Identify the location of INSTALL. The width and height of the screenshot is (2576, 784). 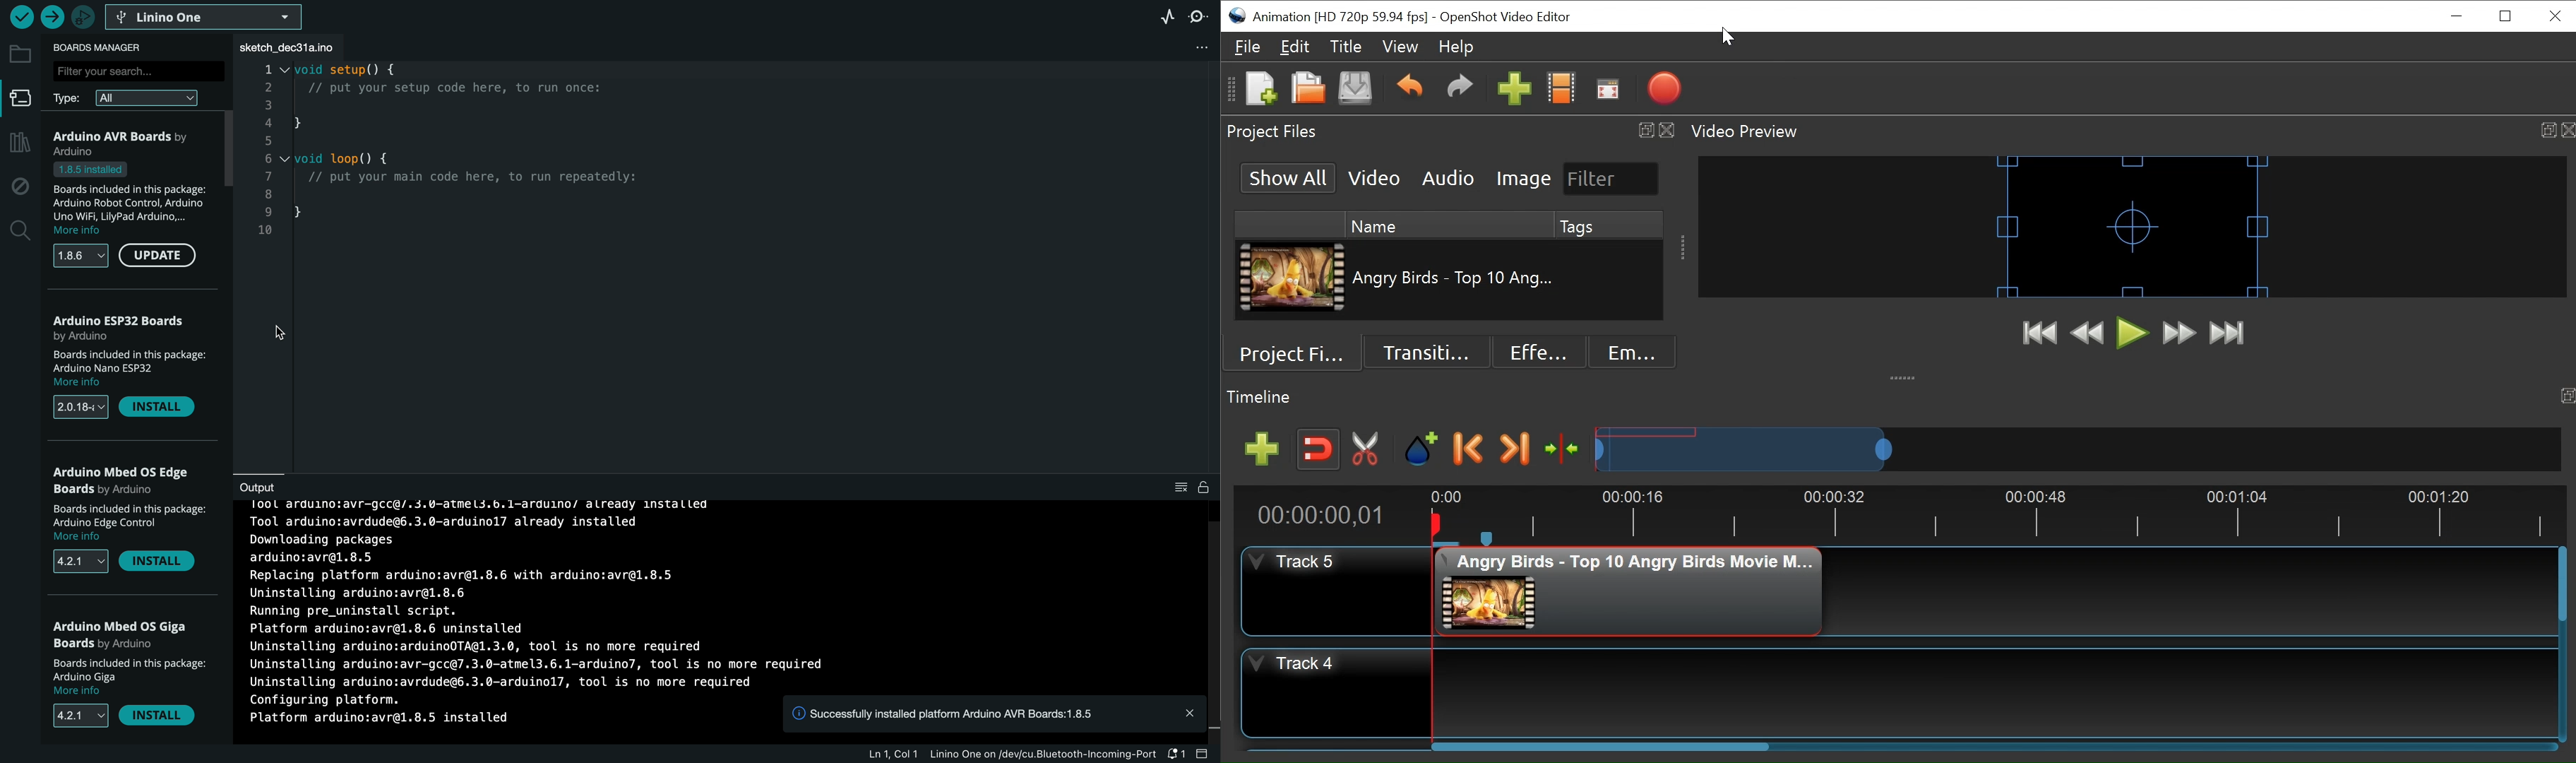
(161, 718).